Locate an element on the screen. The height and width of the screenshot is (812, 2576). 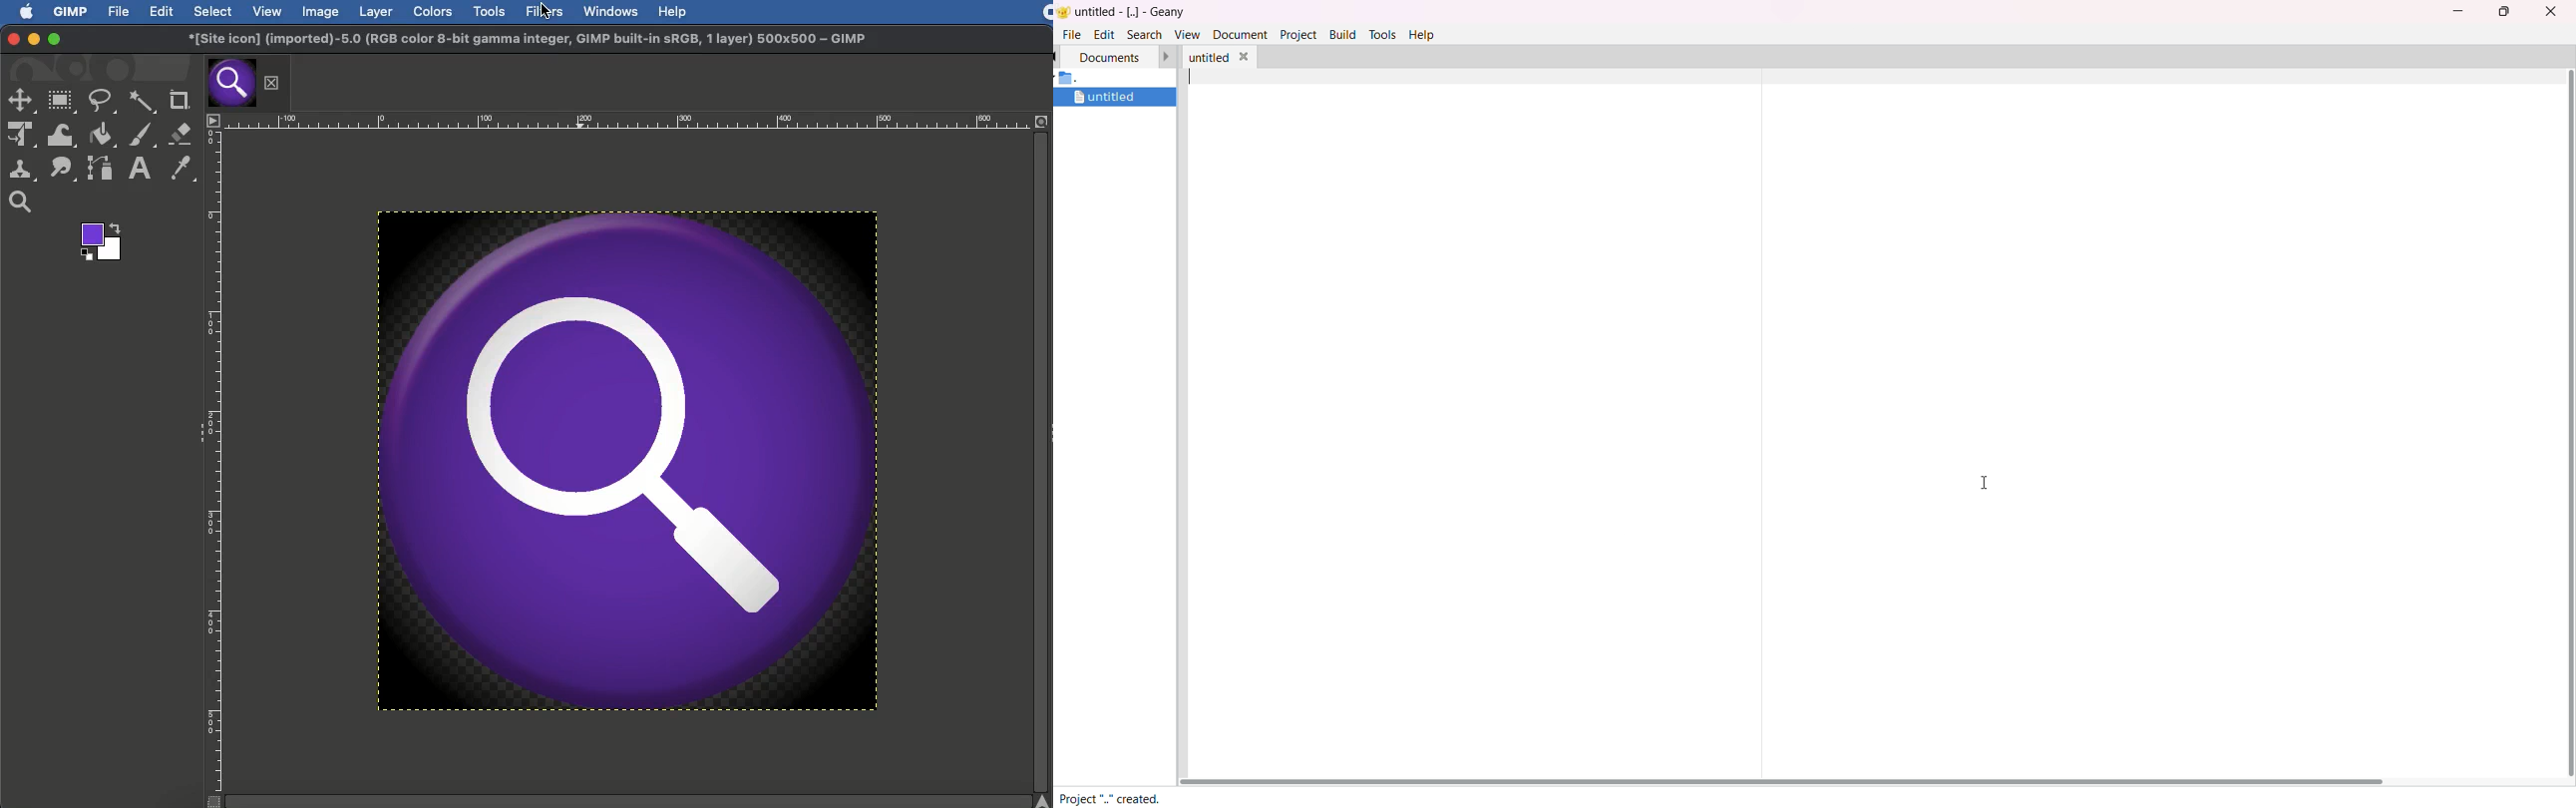
Paint is located at coordinates (144, 135).